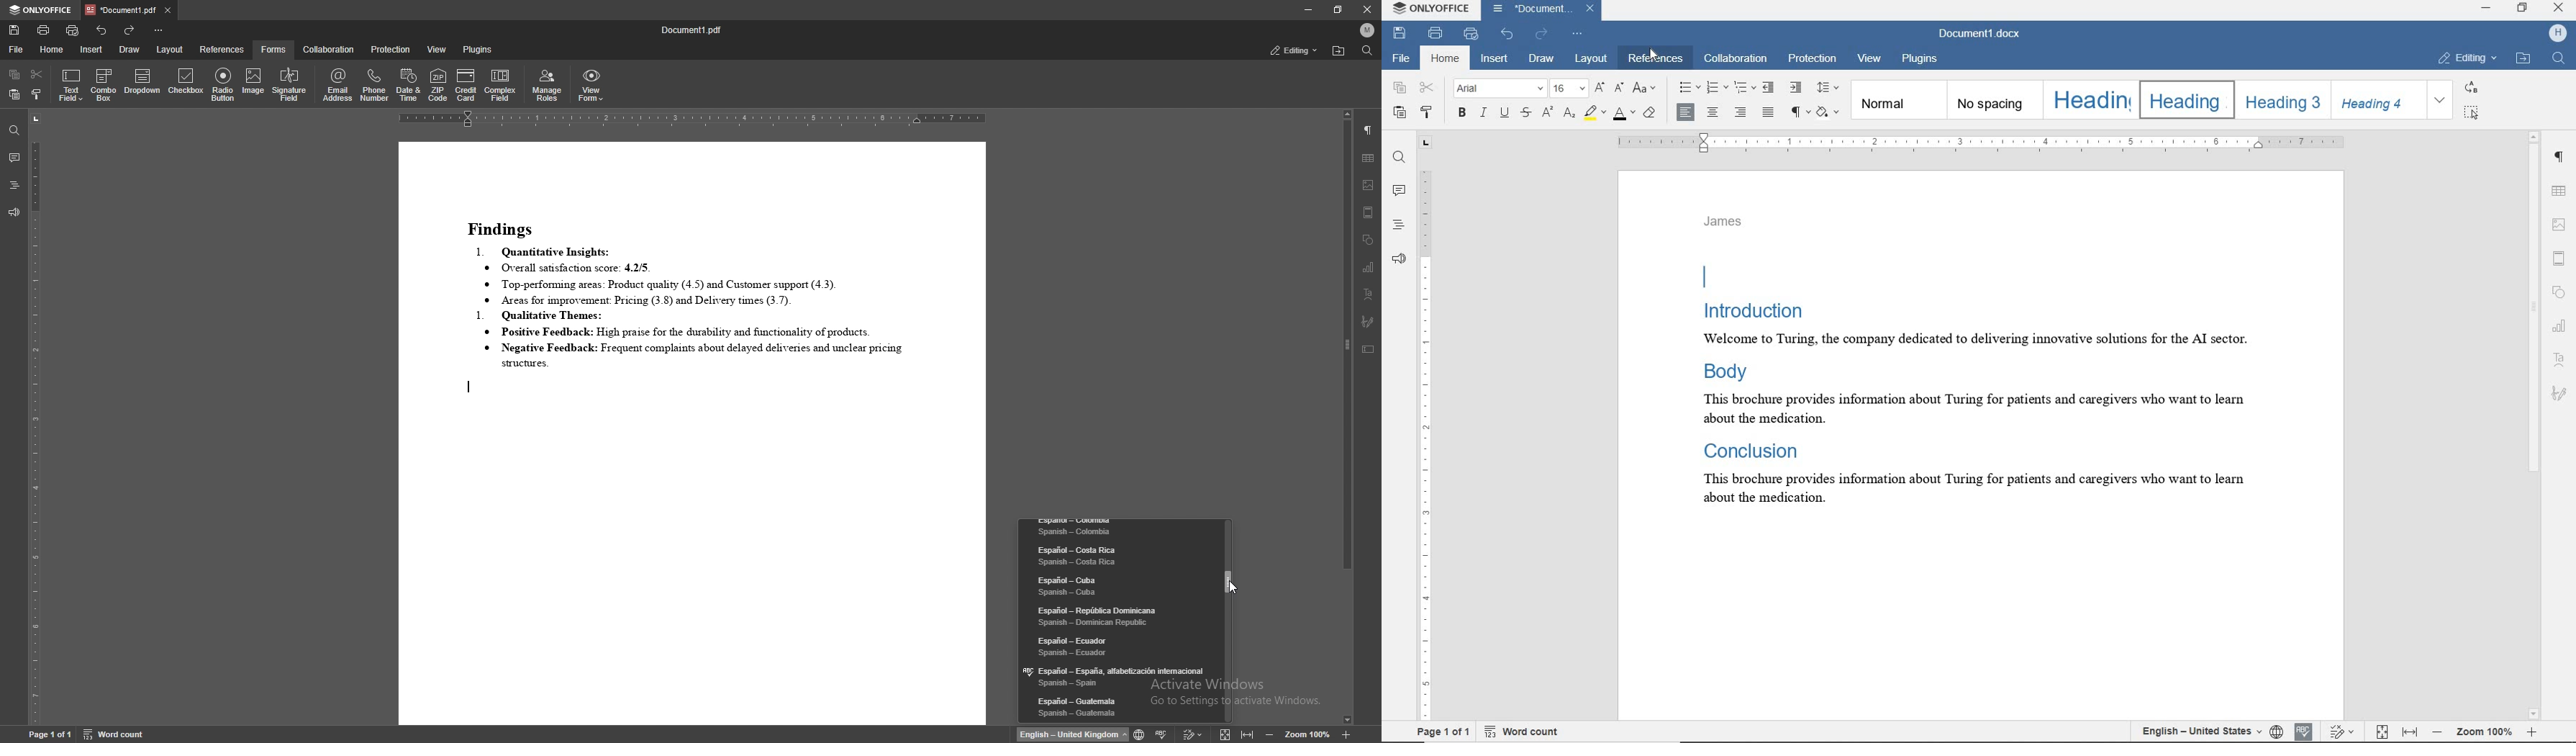 Image resolution: width=2576 pixels, height=756 pixels. What do you see at coordinates (2276, 732) in the screenshot?
I see `set document language` at bounding box center [2276, 732].